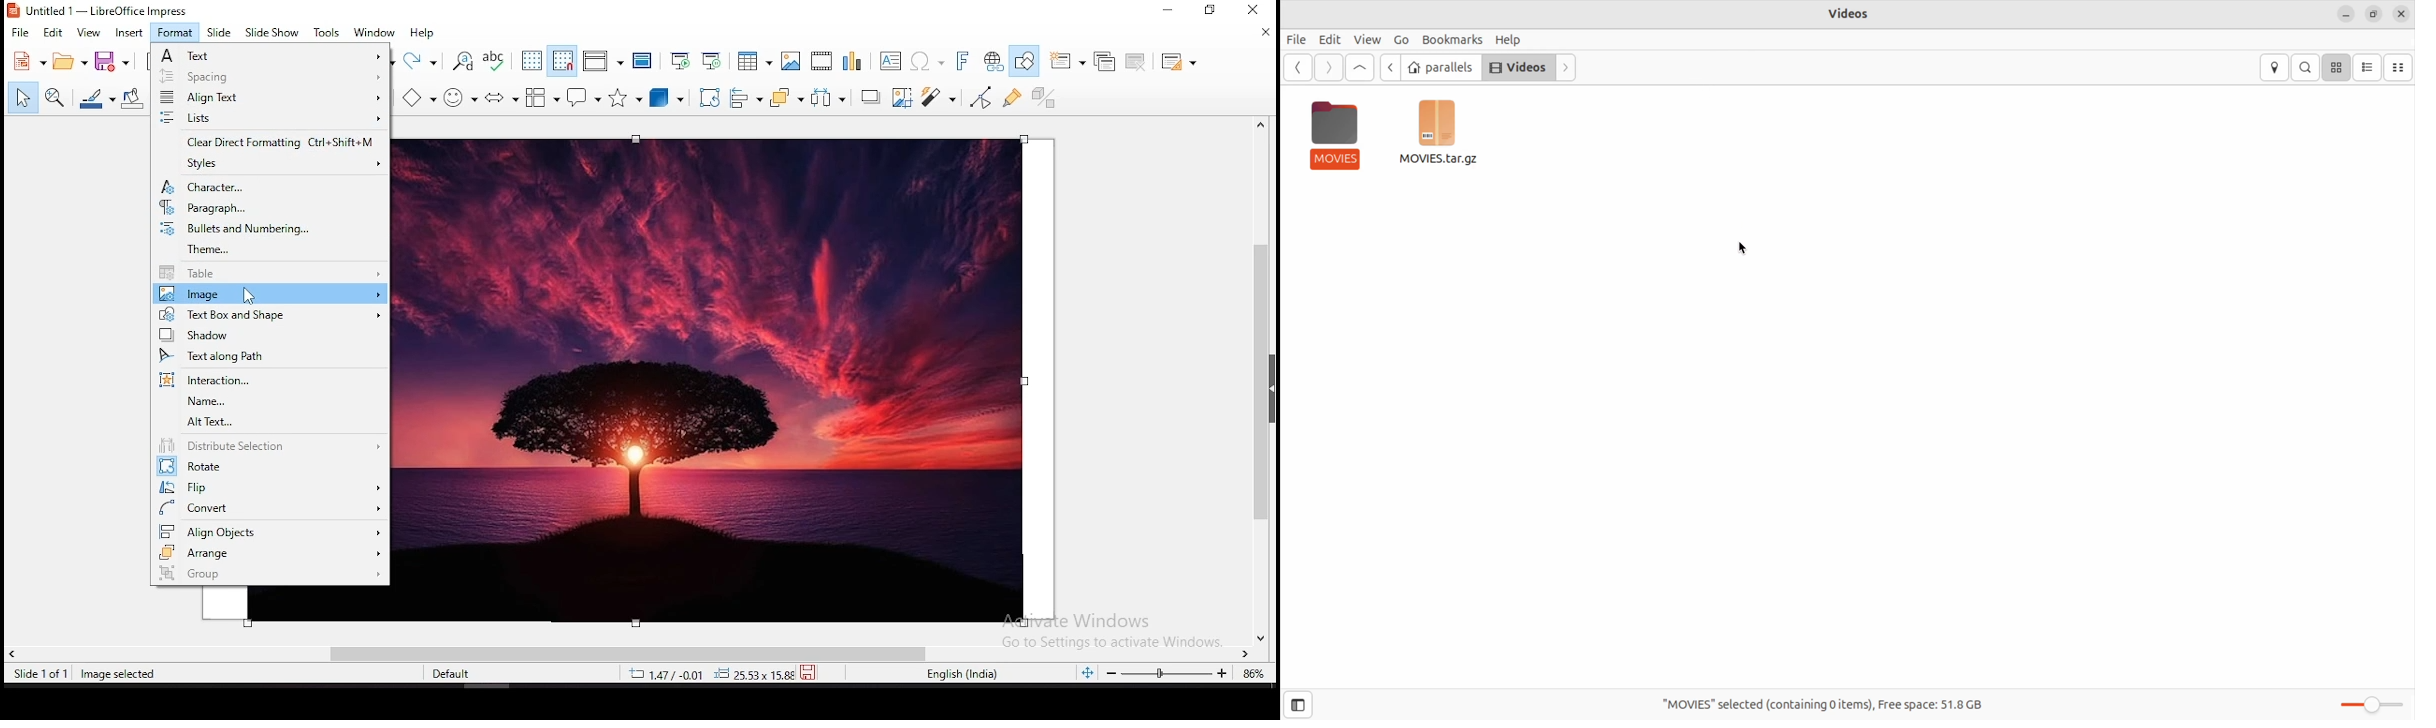  Describe the element at coordinates (1327, 39) in the screenshot. I see `Edit` at that location.